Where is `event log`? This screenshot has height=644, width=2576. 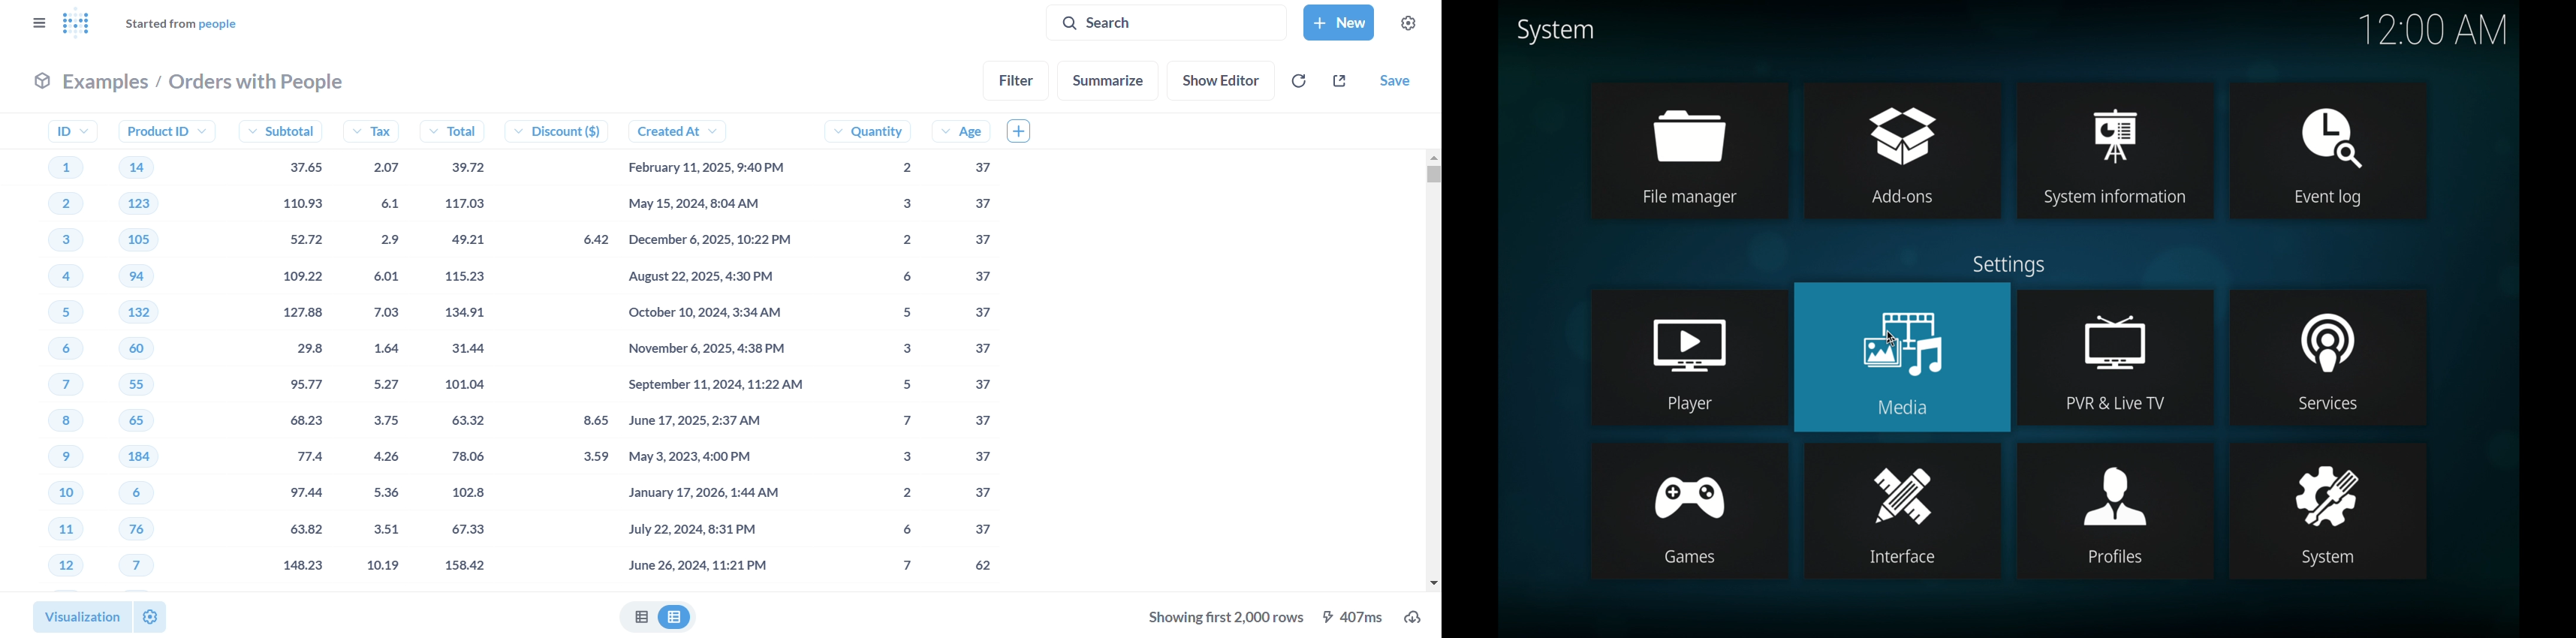
event log is located at coordinates (2327, 152).